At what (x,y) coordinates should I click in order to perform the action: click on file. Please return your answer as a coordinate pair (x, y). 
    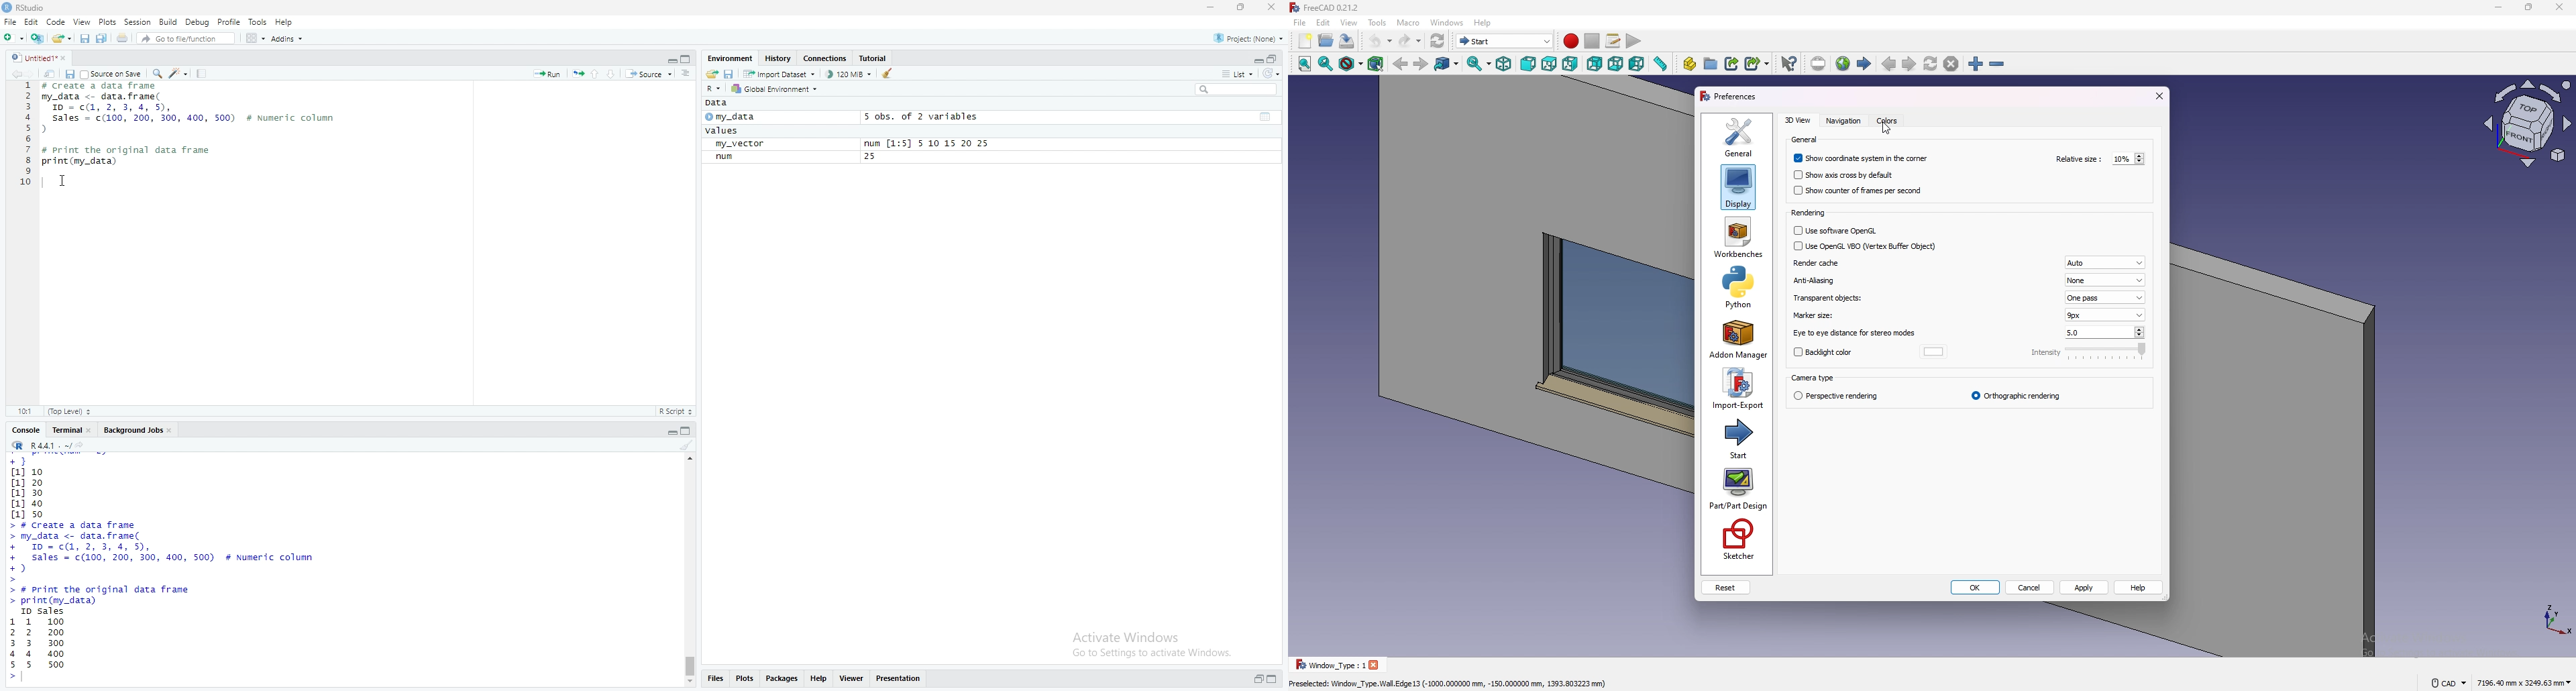
    Looking at the image, I should click on (11, 21).